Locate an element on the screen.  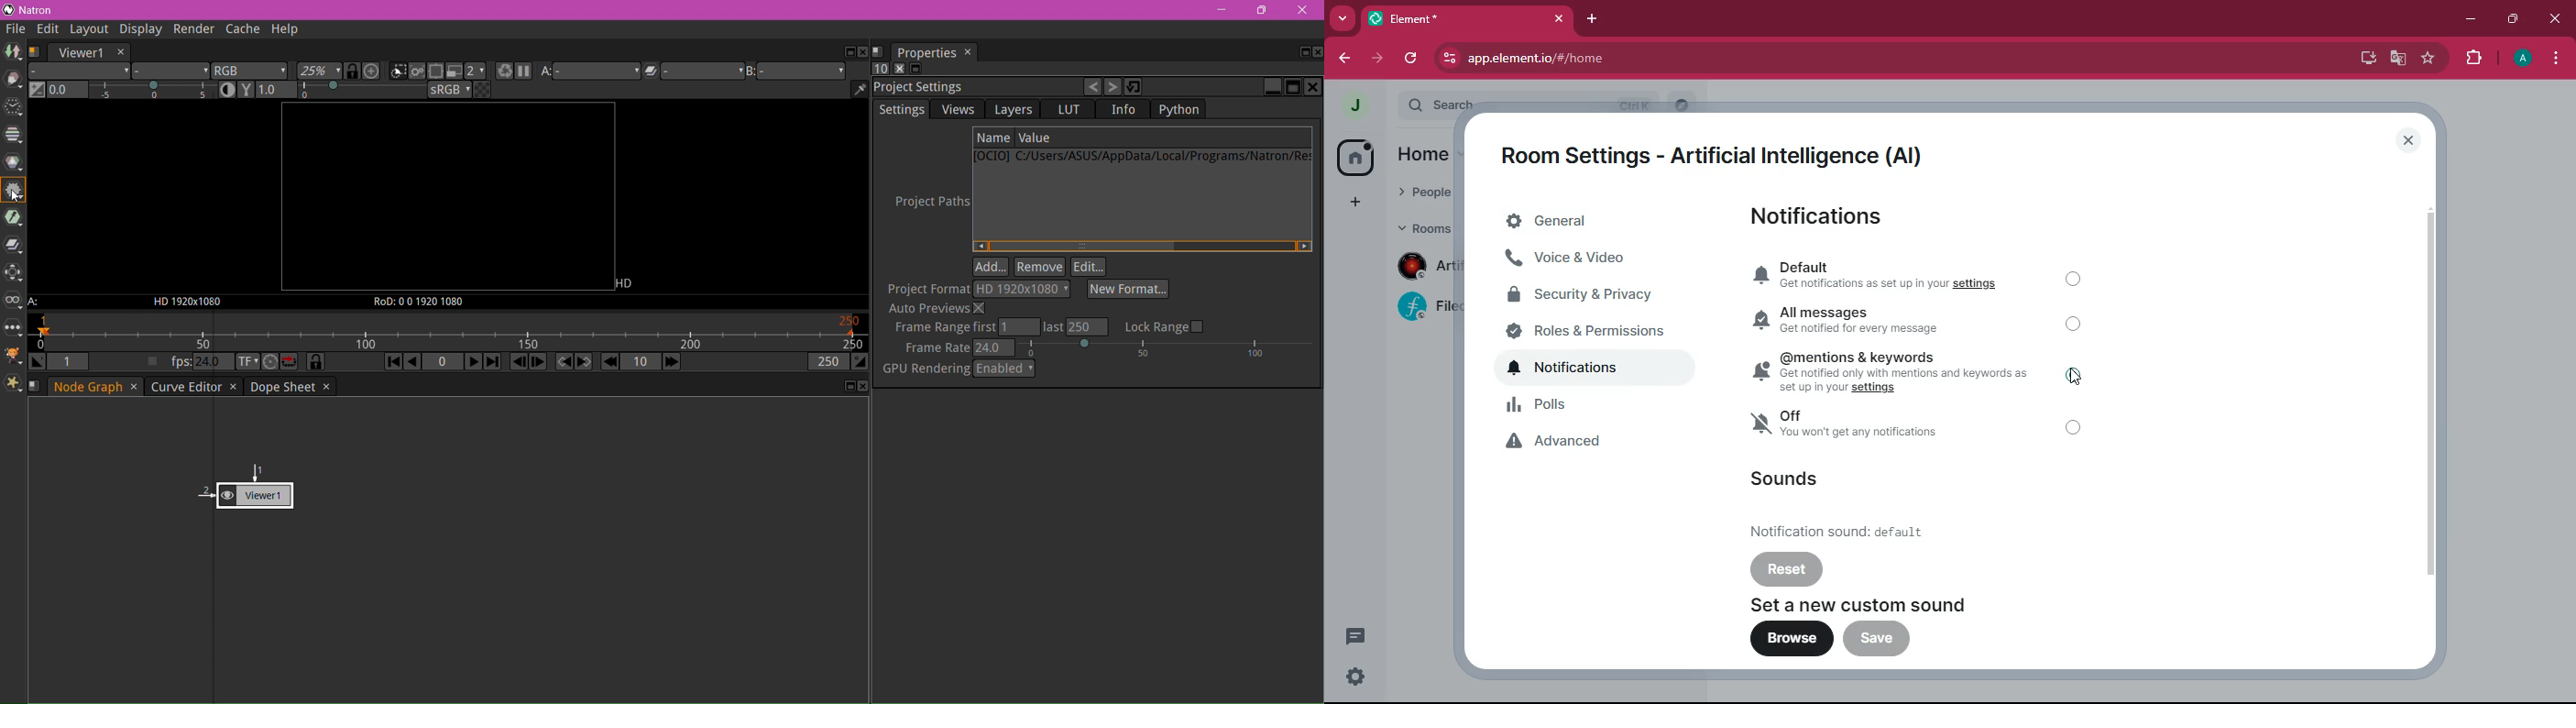
Restore Down is located at coordinates (1261, 10).